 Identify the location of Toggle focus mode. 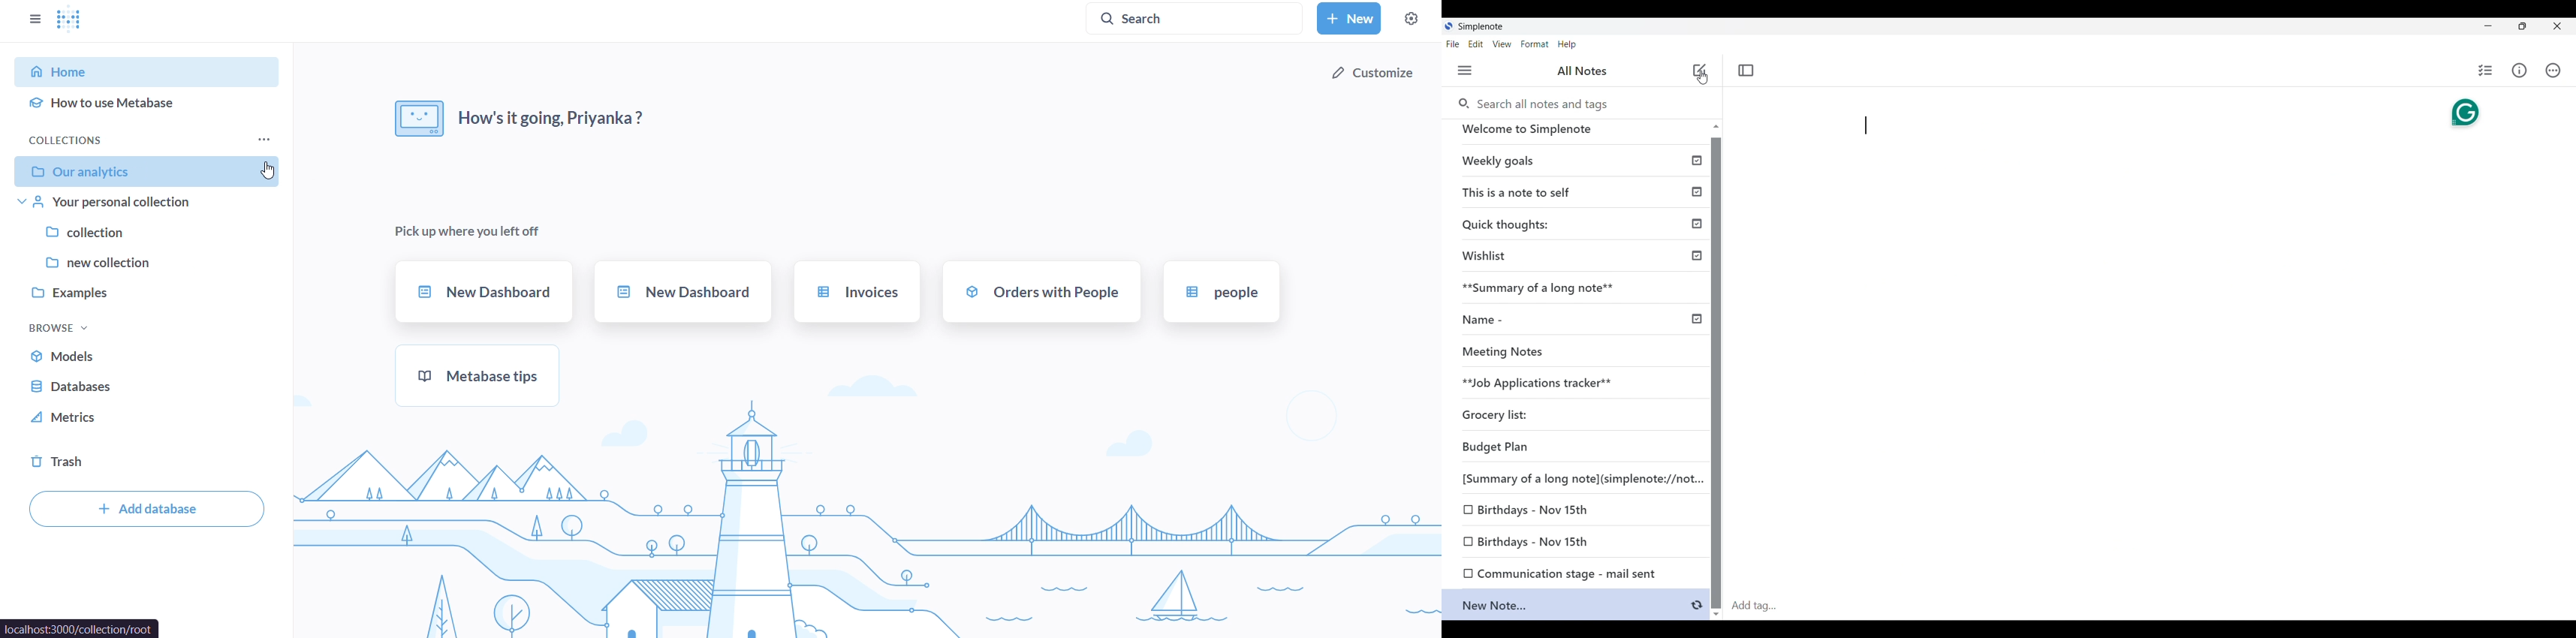
(1746, 71).